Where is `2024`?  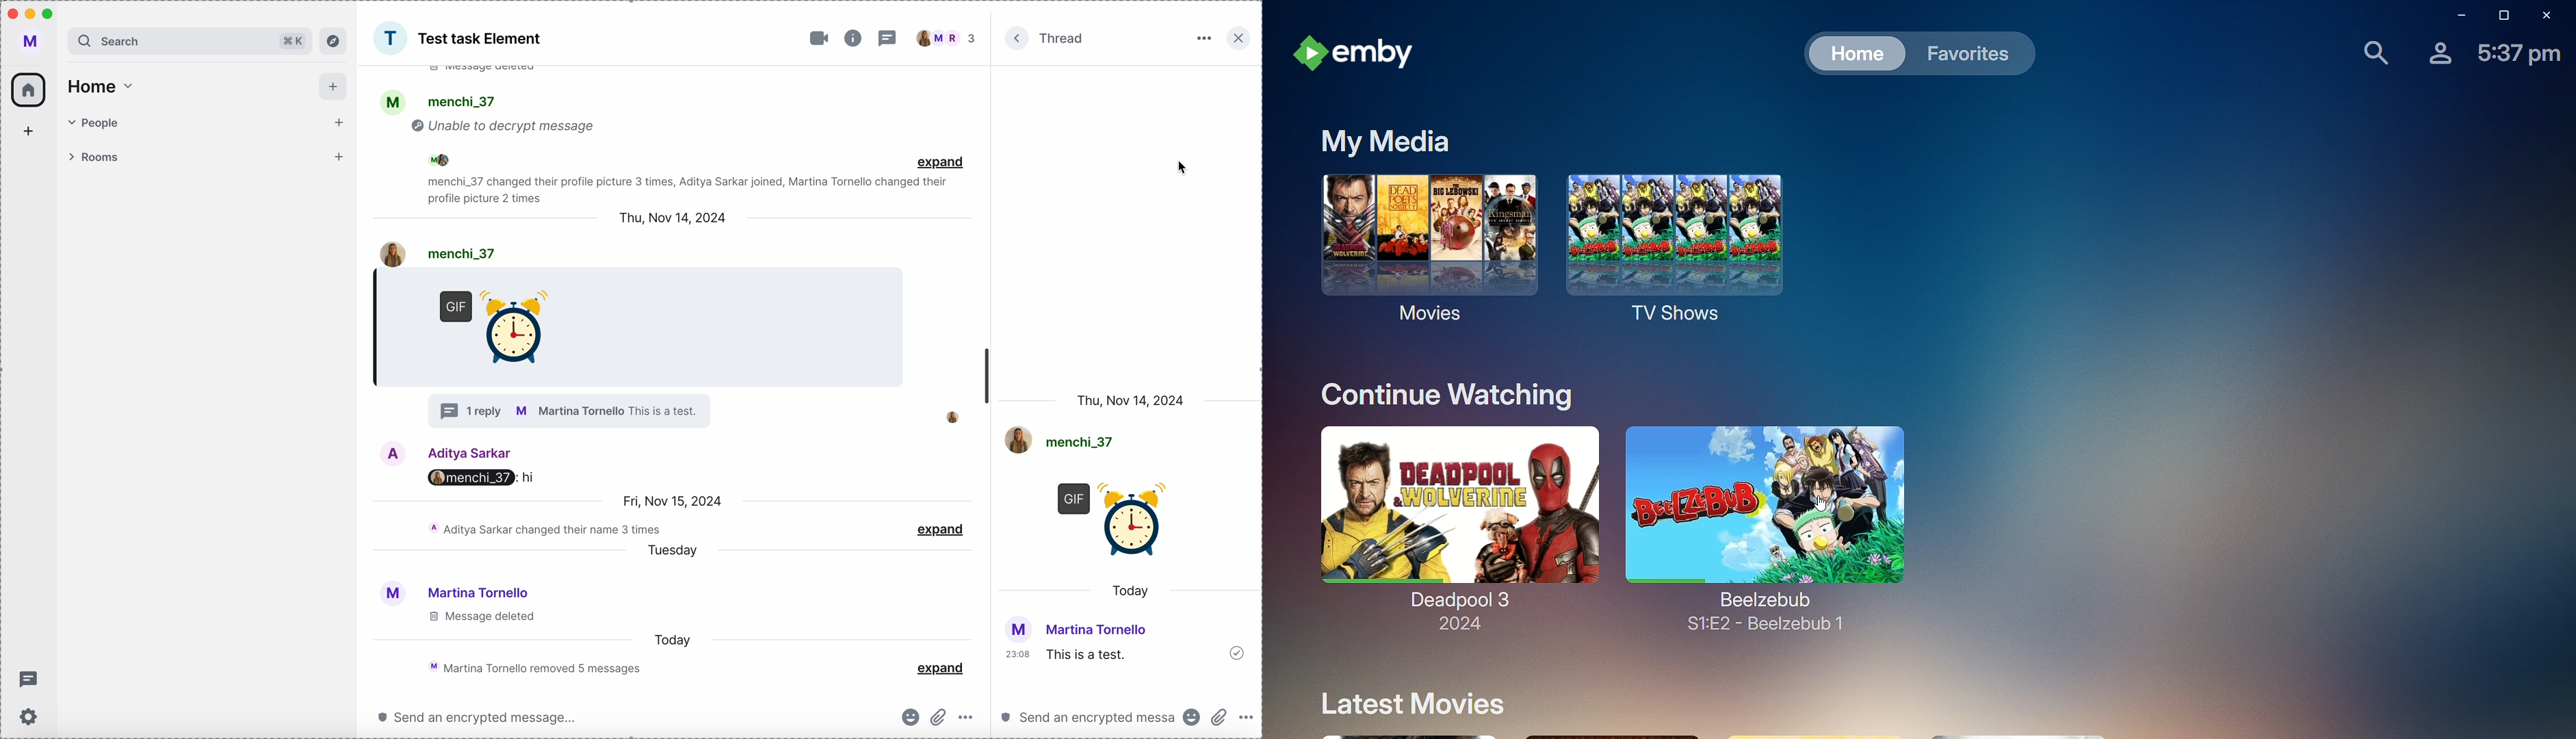 2024 is located at coordinates (1460, 626).